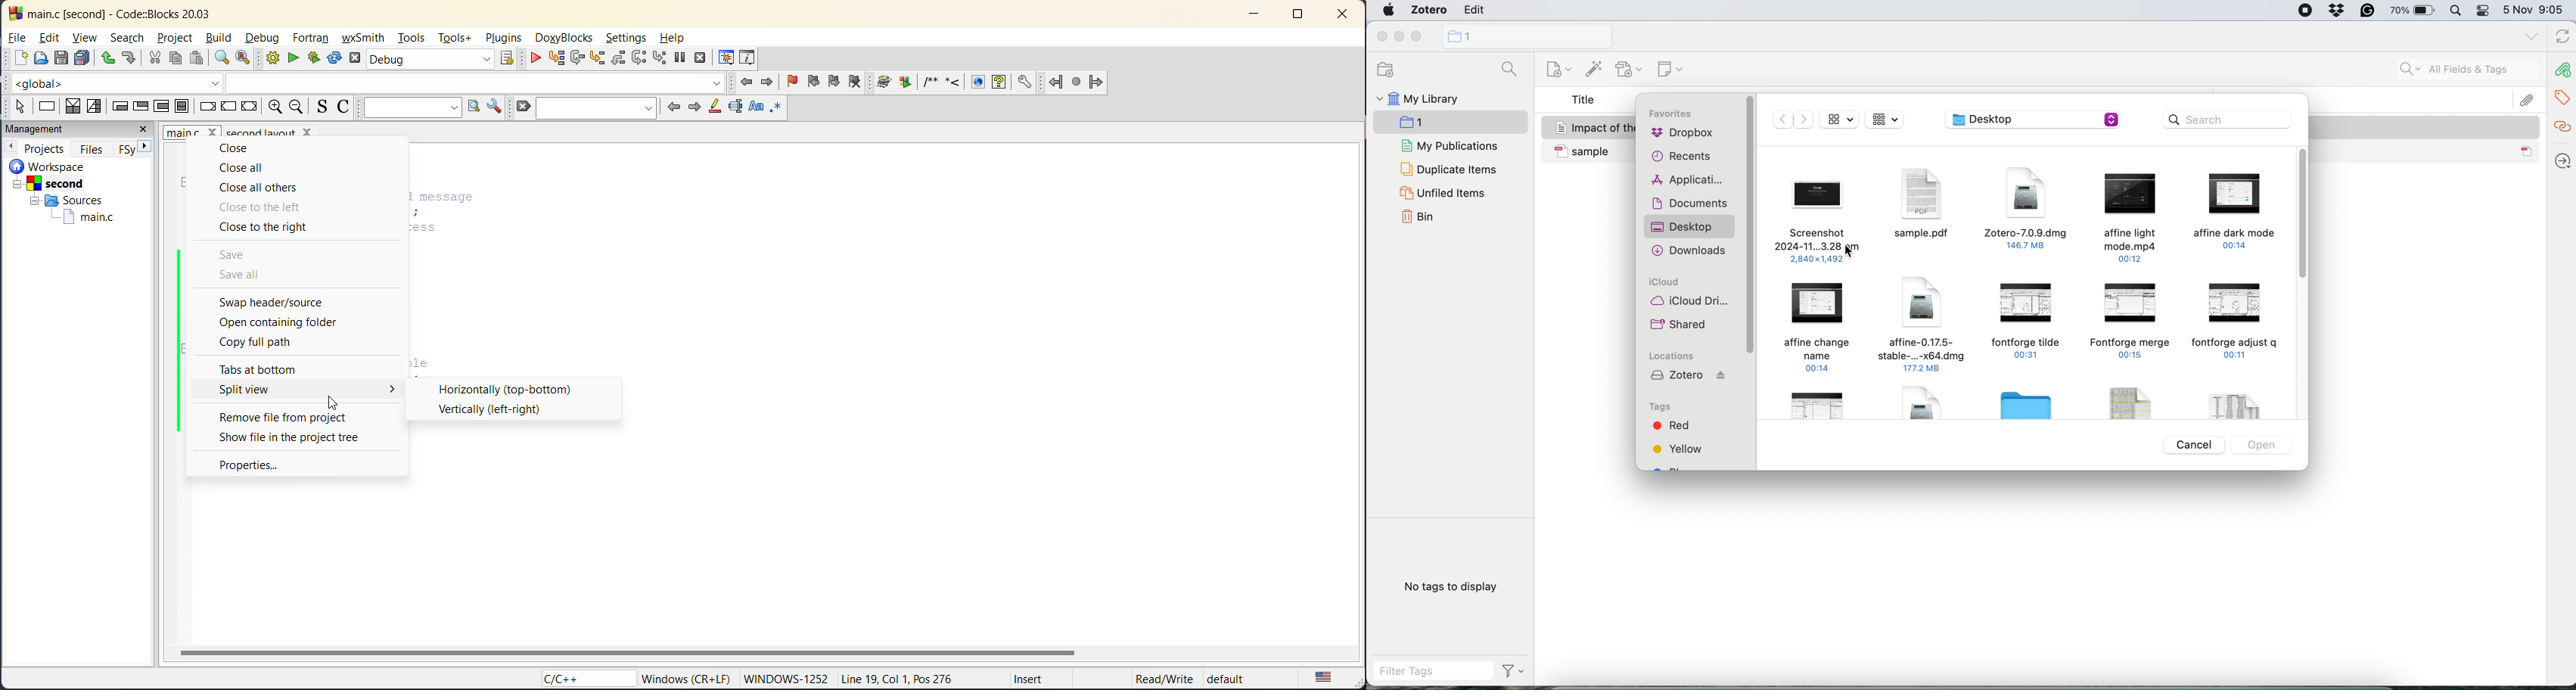 This screenshot has height=700, width=2576. I want to click on Affine-0.17.5.dmg, so click(1921, 325).